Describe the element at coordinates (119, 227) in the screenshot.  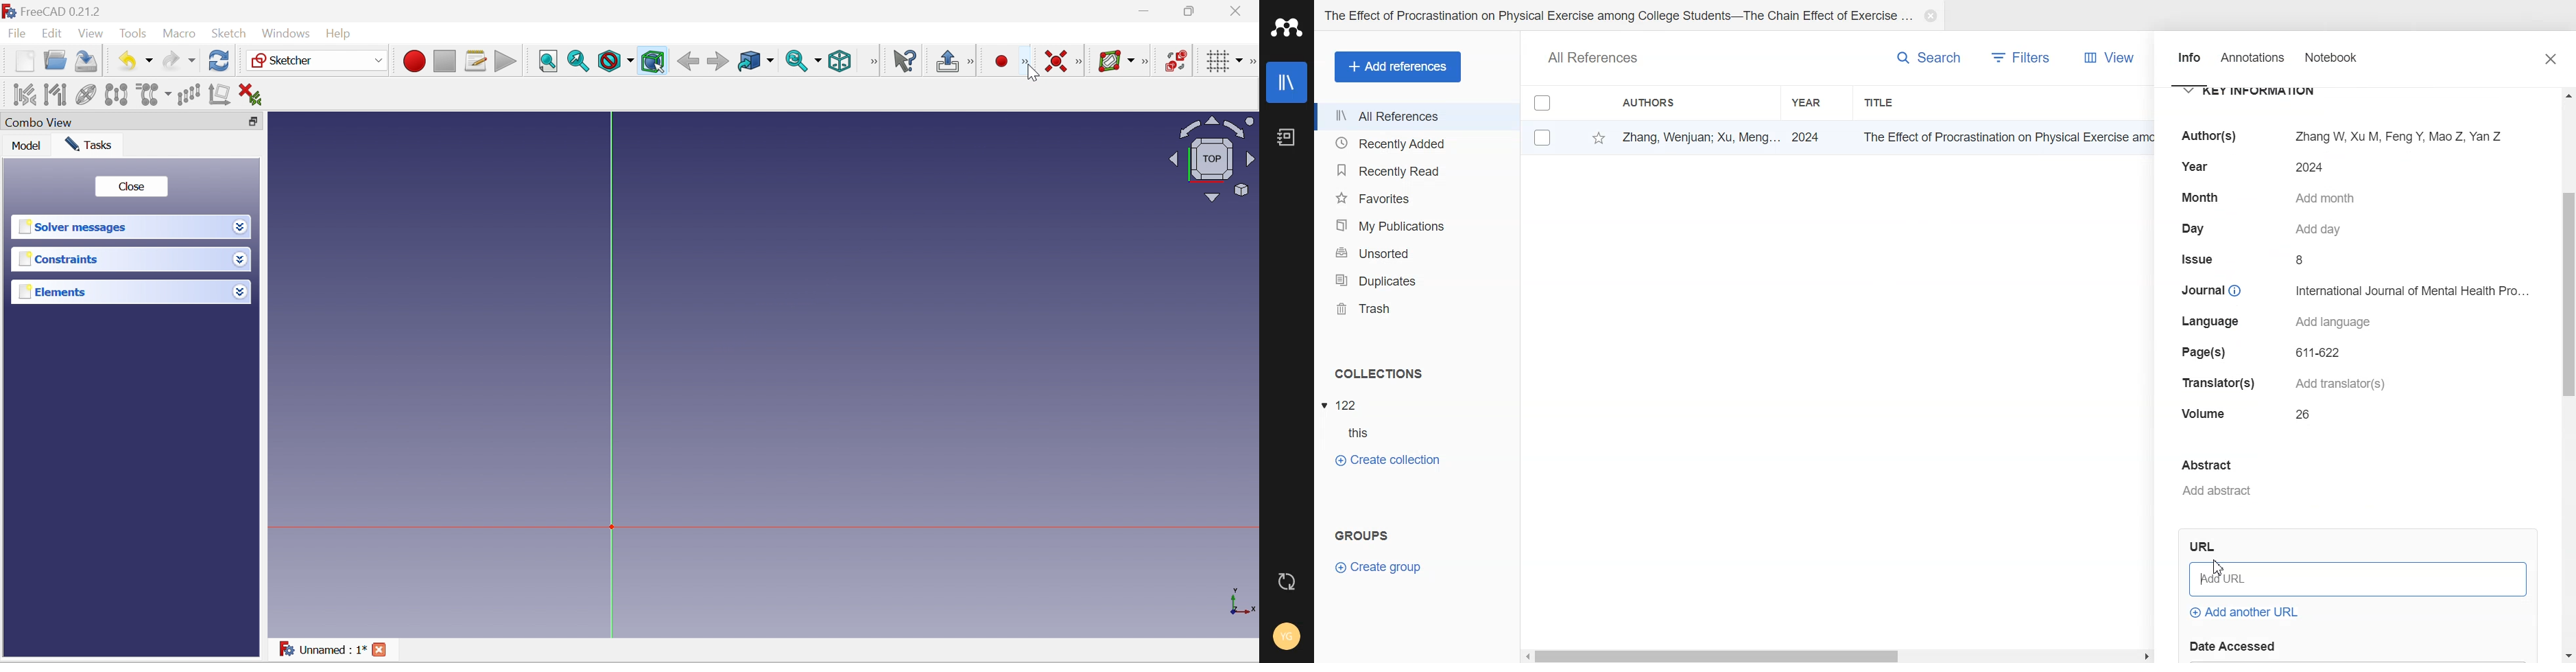
I see `Solver messages` at that location.